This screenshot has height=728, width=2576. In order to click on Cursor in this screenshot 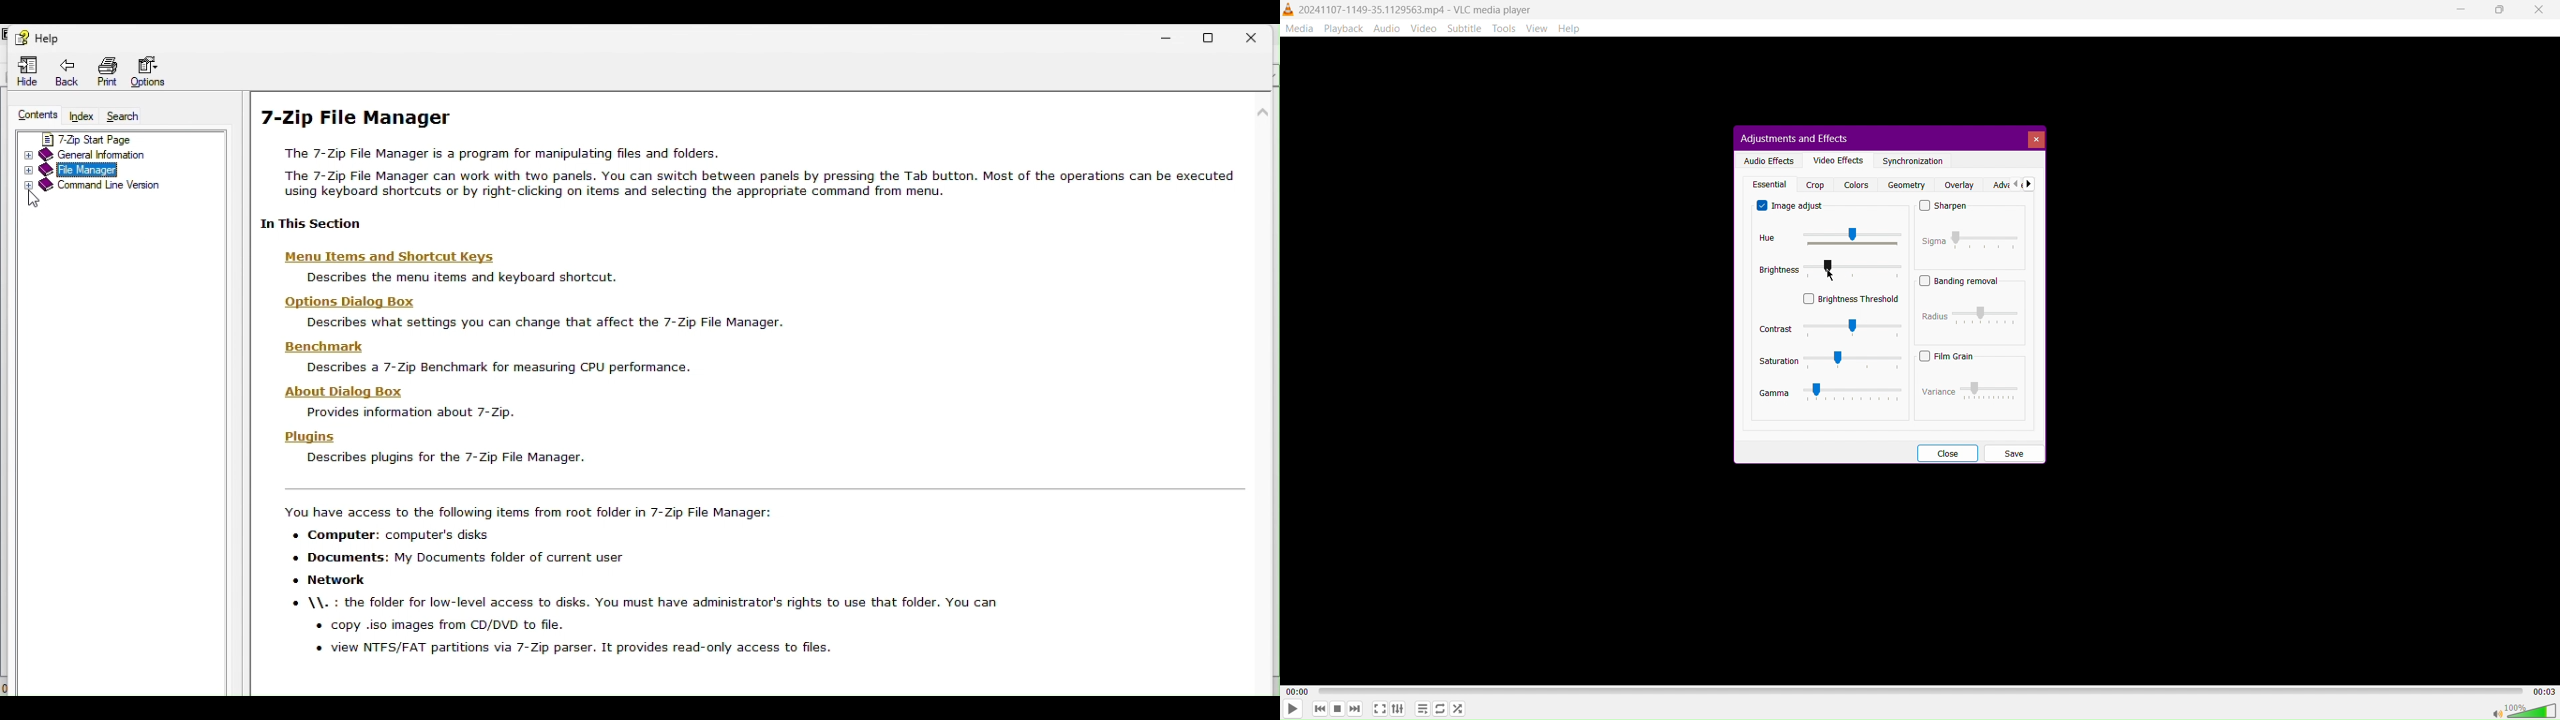, I will do `click(36, 200)`.